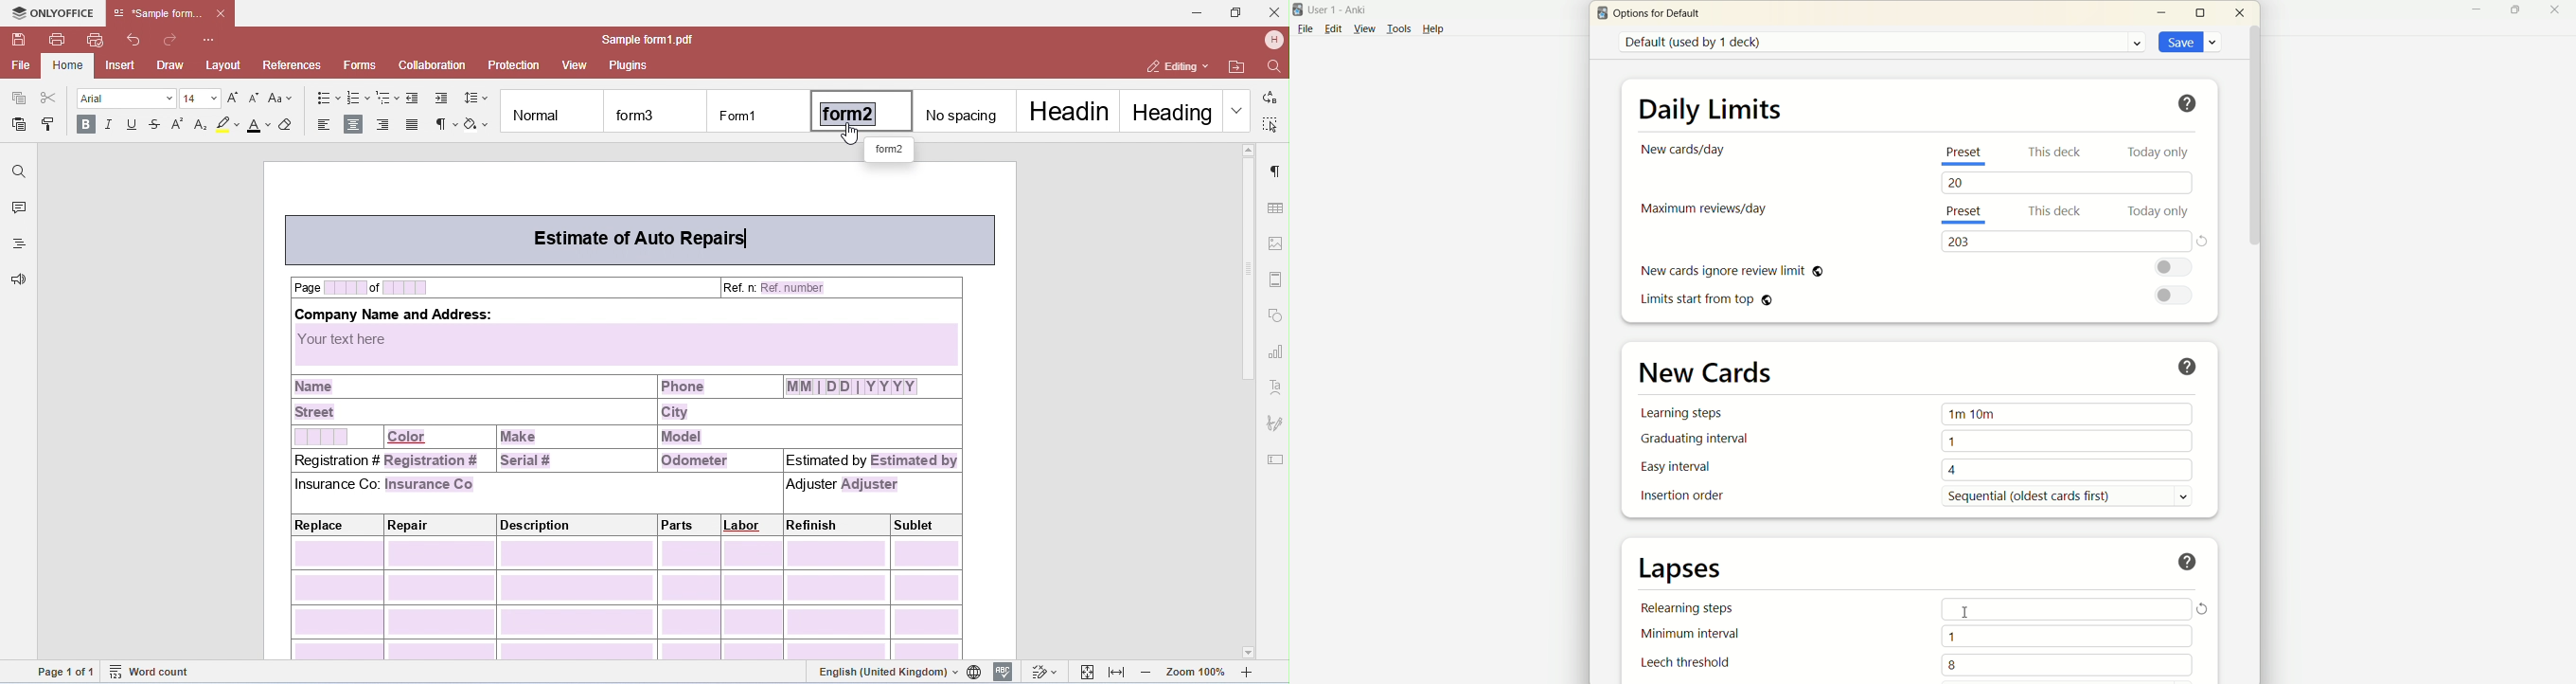  I want to click on logo, so click(1298, 10).